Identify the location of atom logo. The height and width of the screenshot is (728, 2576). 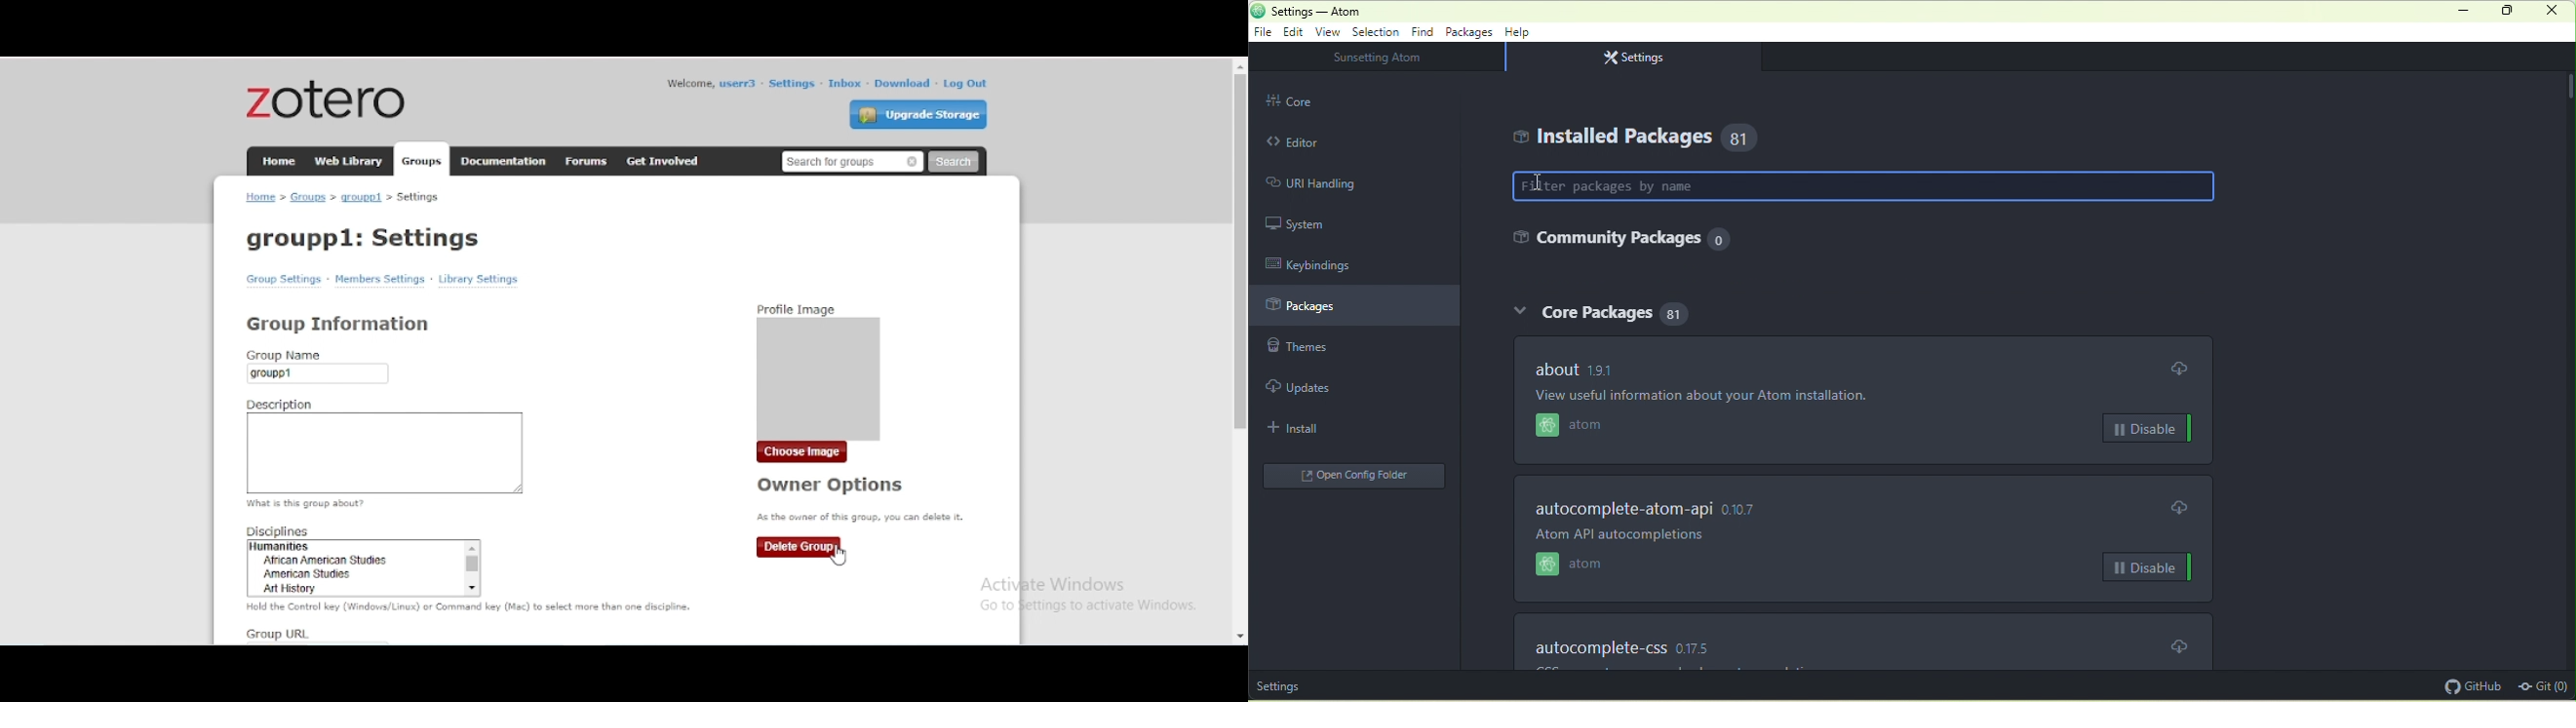
(1257, 11).